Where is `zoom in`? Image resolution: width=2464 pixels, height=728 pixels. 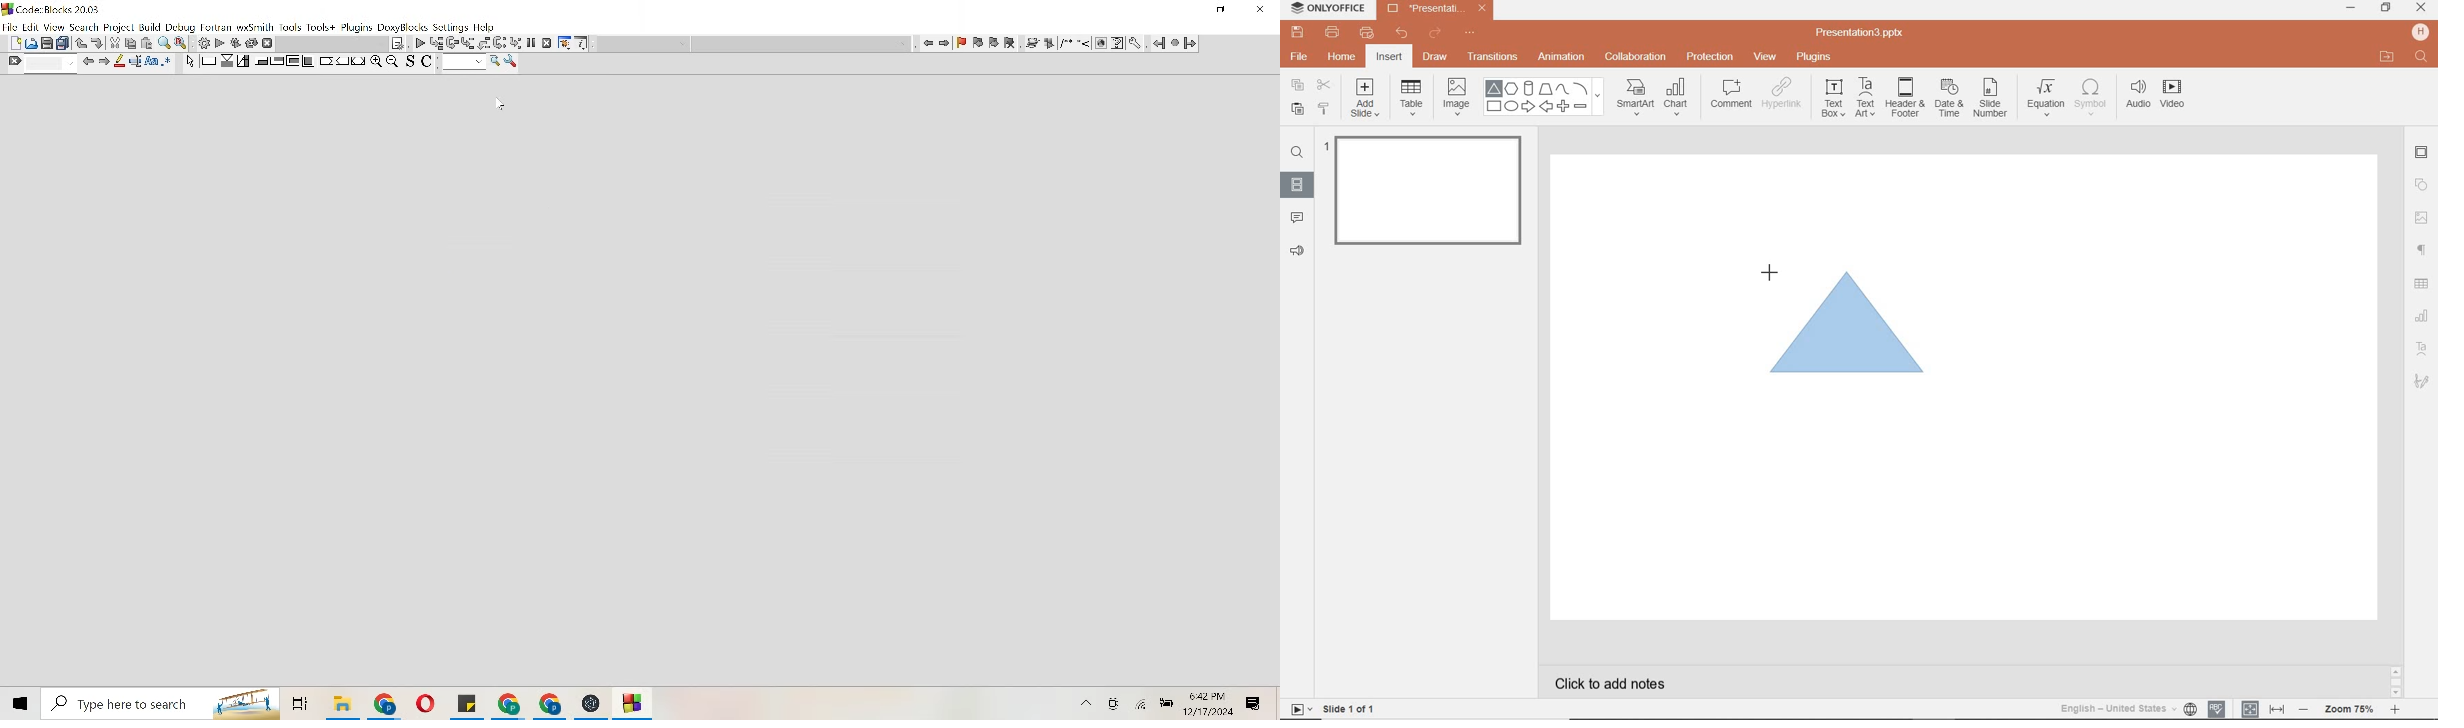
zoom in is located at coordinates (2395, 711).